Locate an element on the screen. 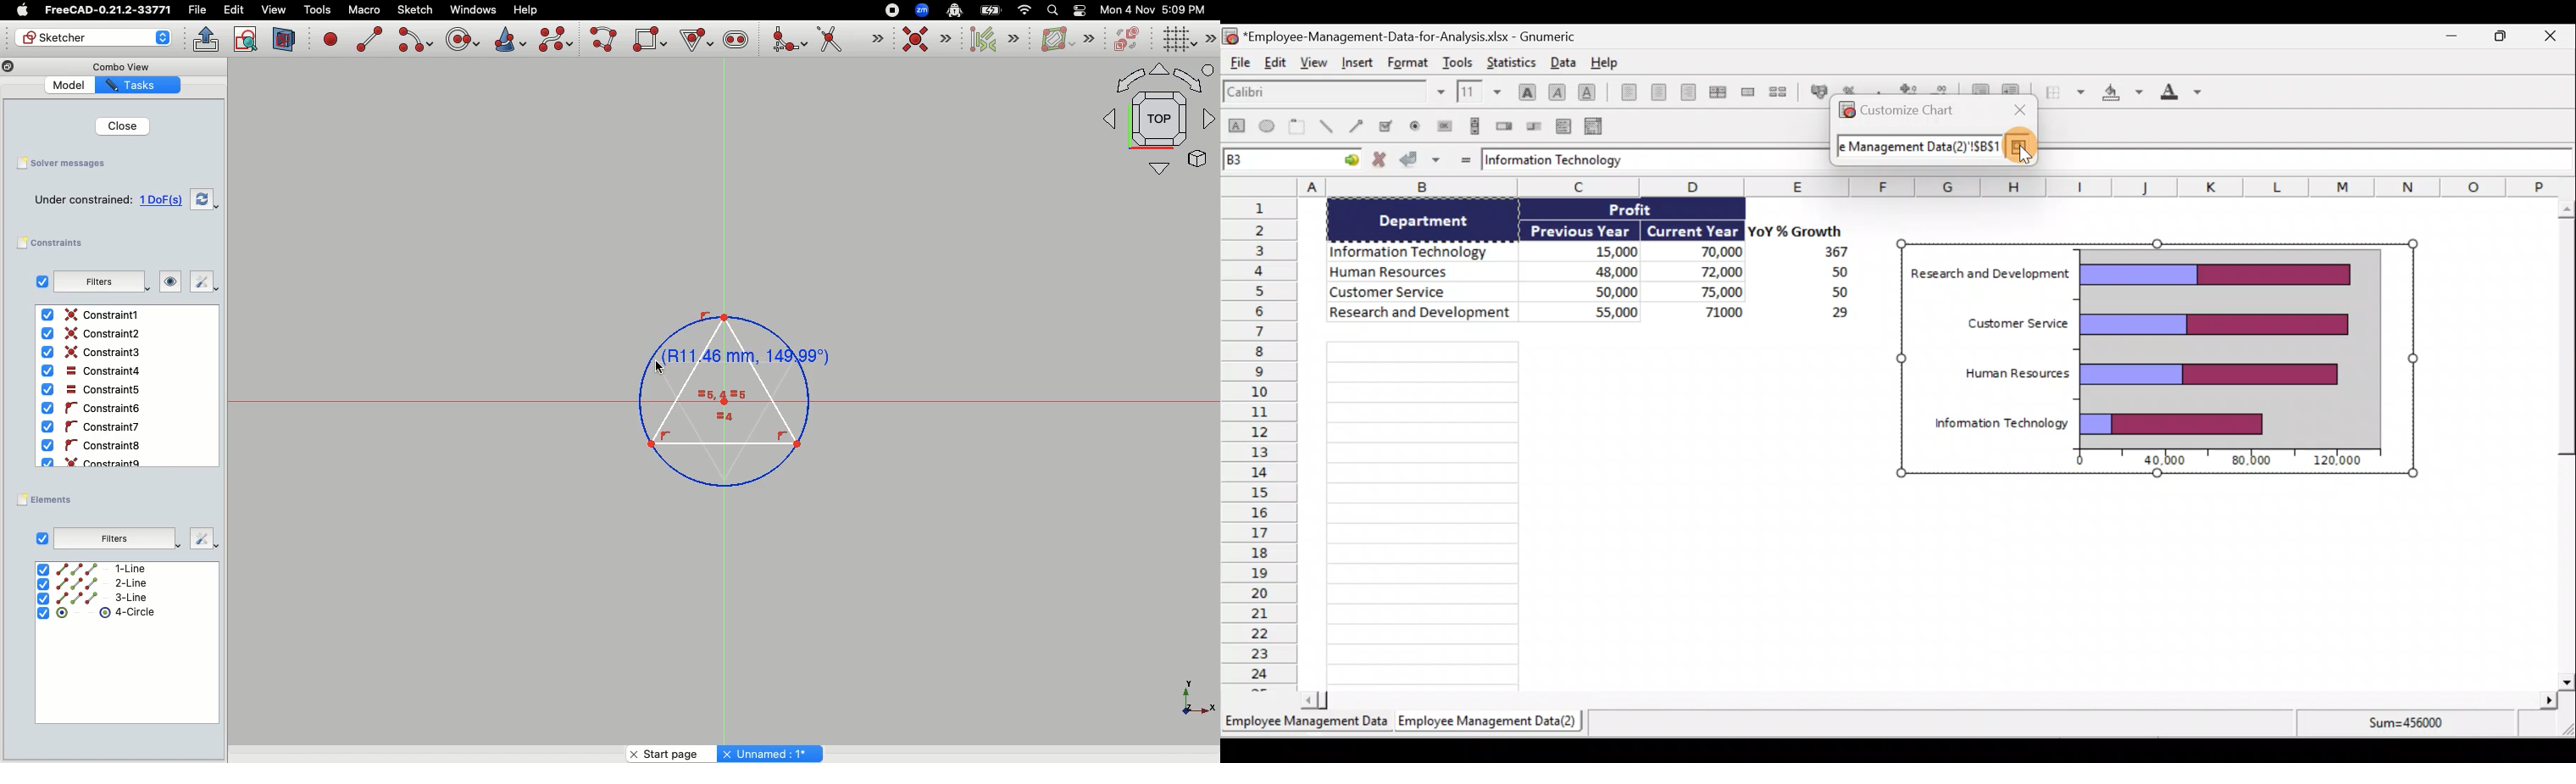  Create a spin button is located at coordinates (1505, 125).